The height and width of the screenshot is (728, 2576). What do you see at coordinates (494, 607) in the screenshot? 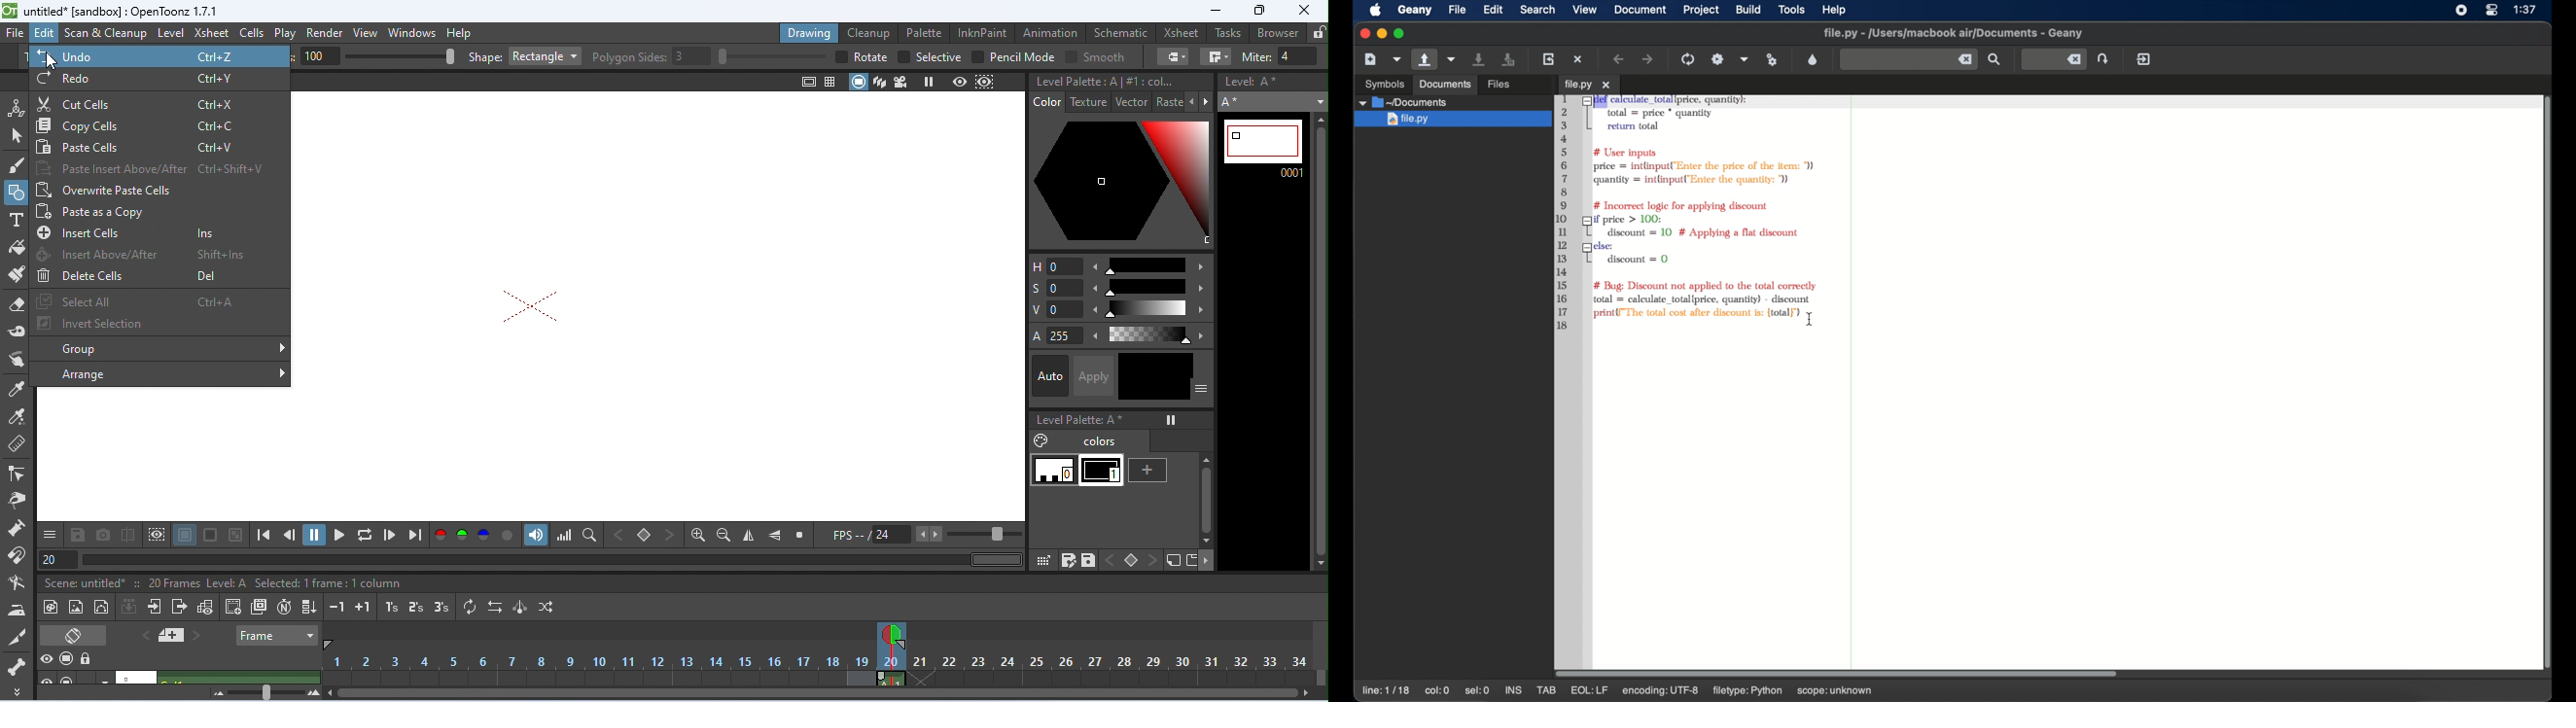
I see `reverse` at bounding box center [494, 607].